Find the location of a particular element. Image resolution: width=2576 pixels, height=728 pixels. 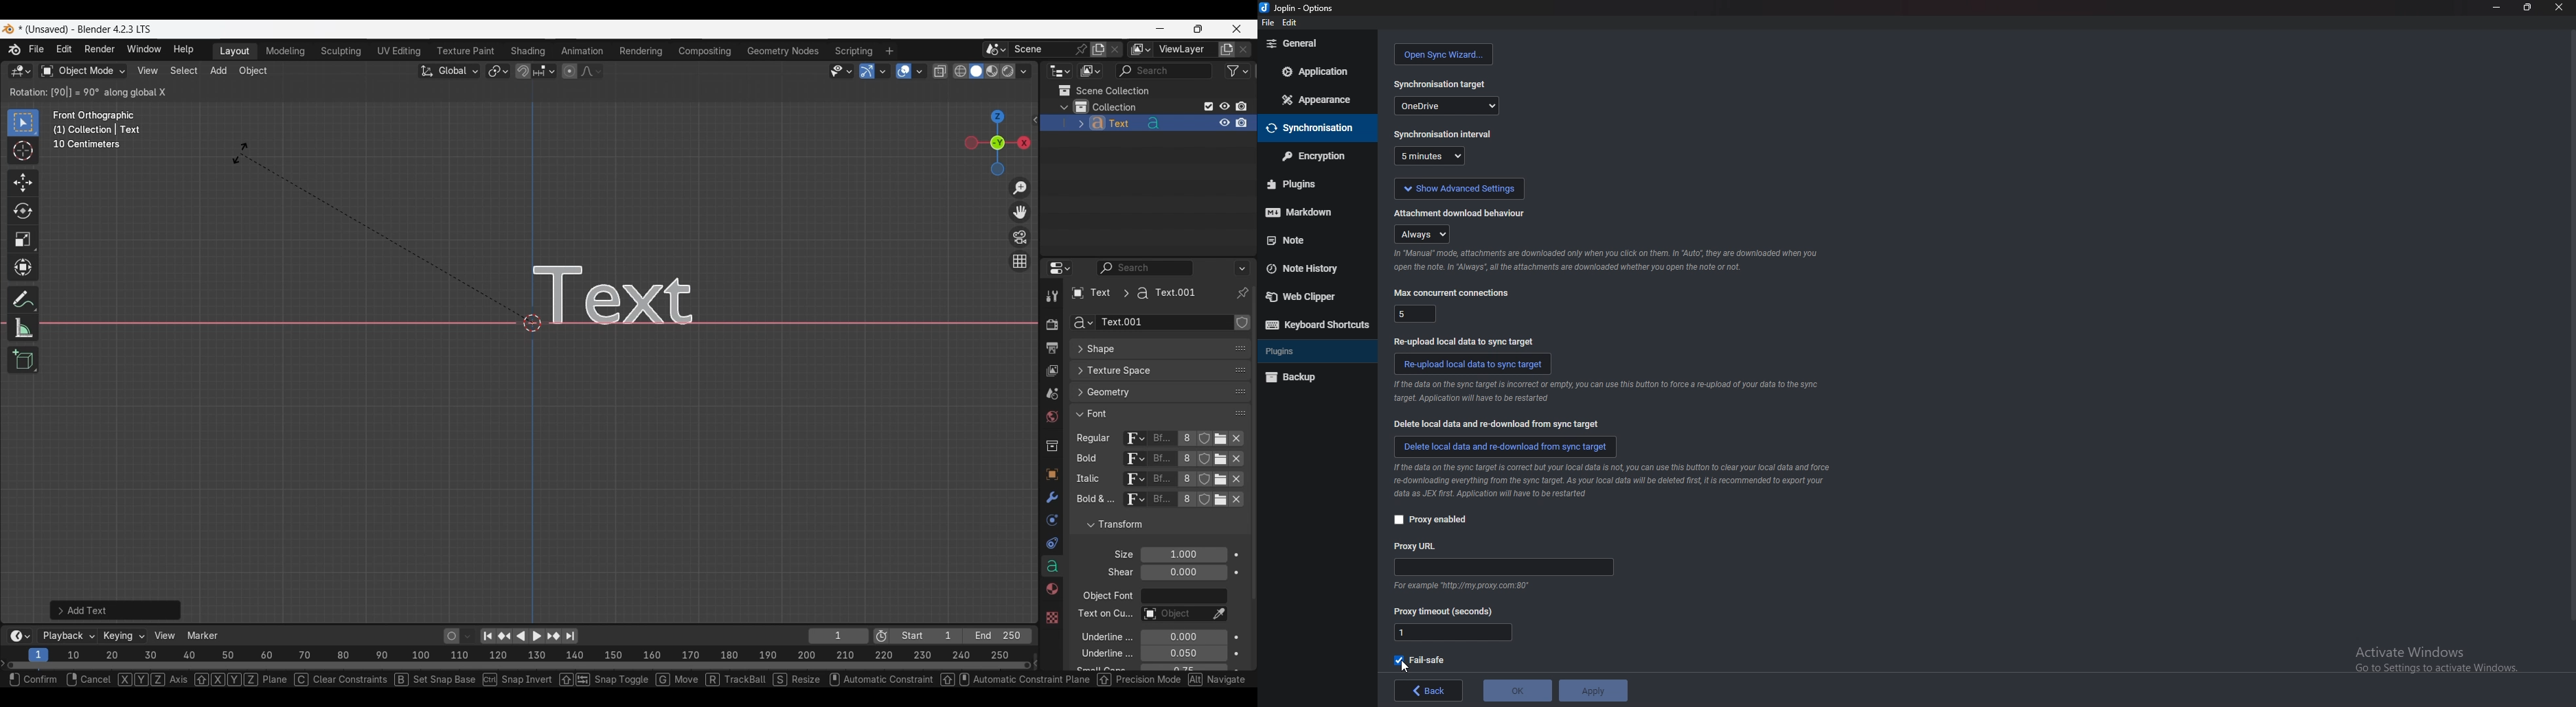

Auto keyframing is located at coordinates (468, 636).